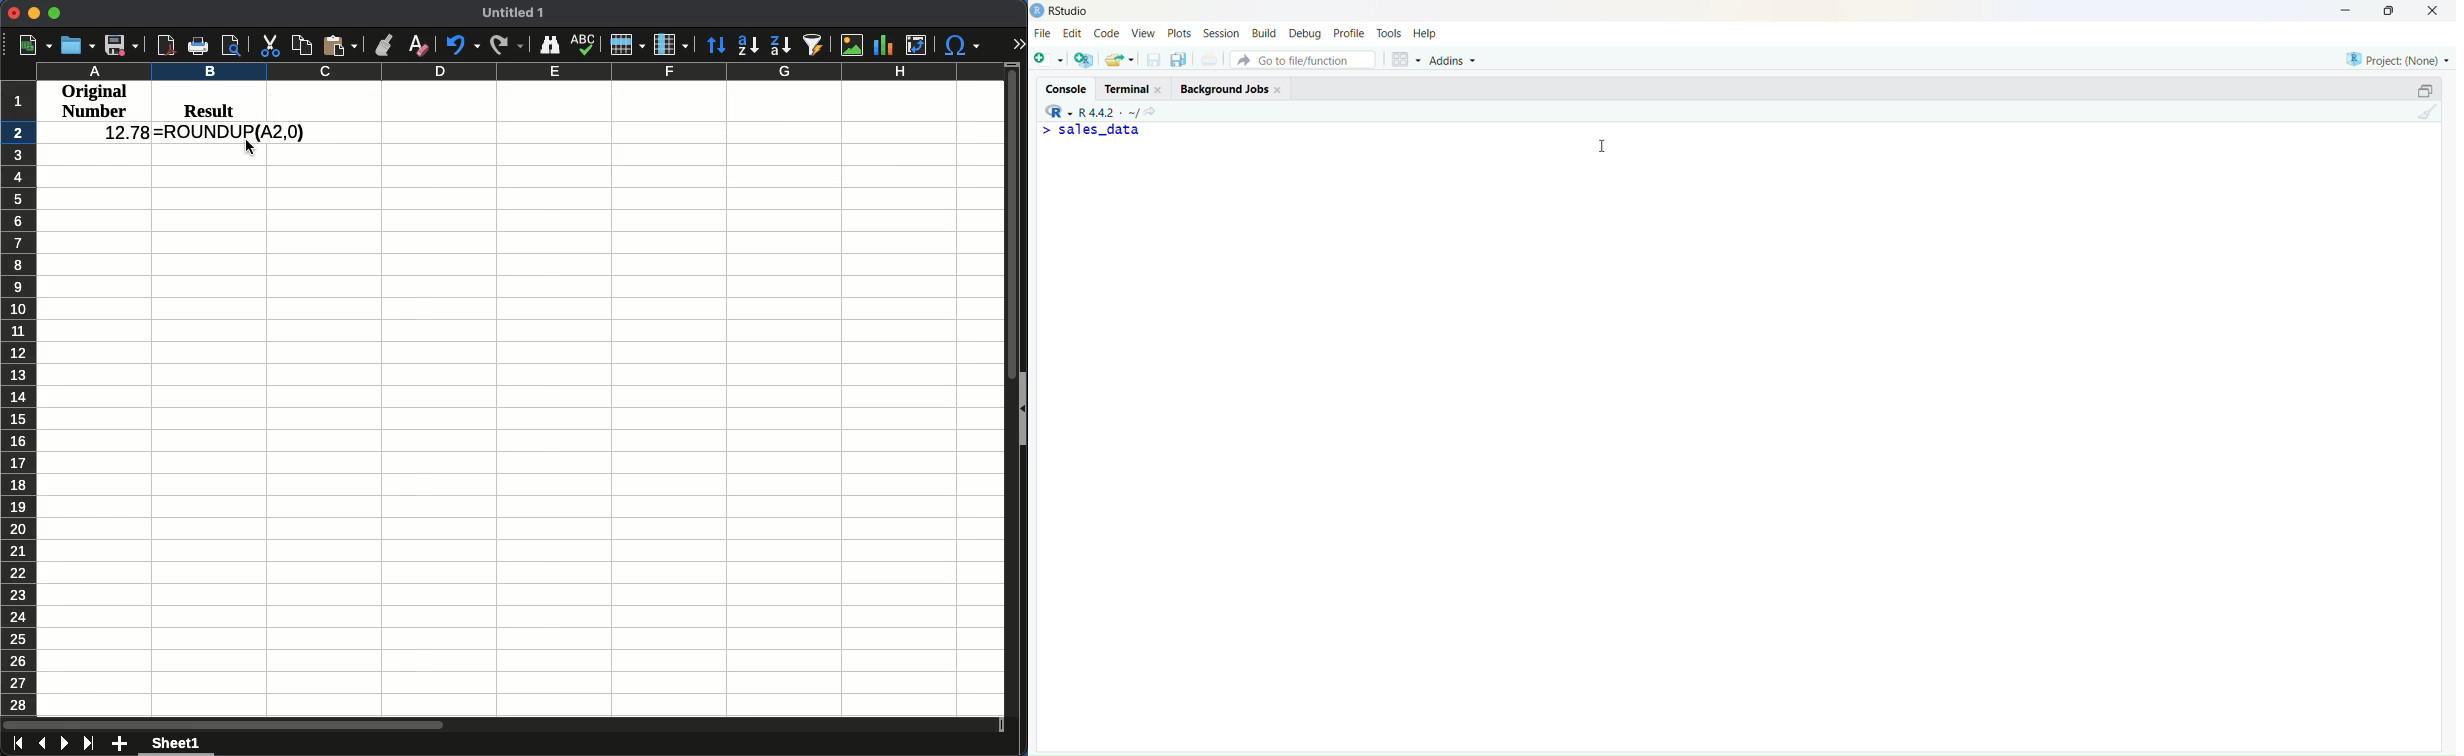  What do you see at coordinates (1403, 62) in the screenshot?
I see `grid view` at bounding box center [1403, 62].